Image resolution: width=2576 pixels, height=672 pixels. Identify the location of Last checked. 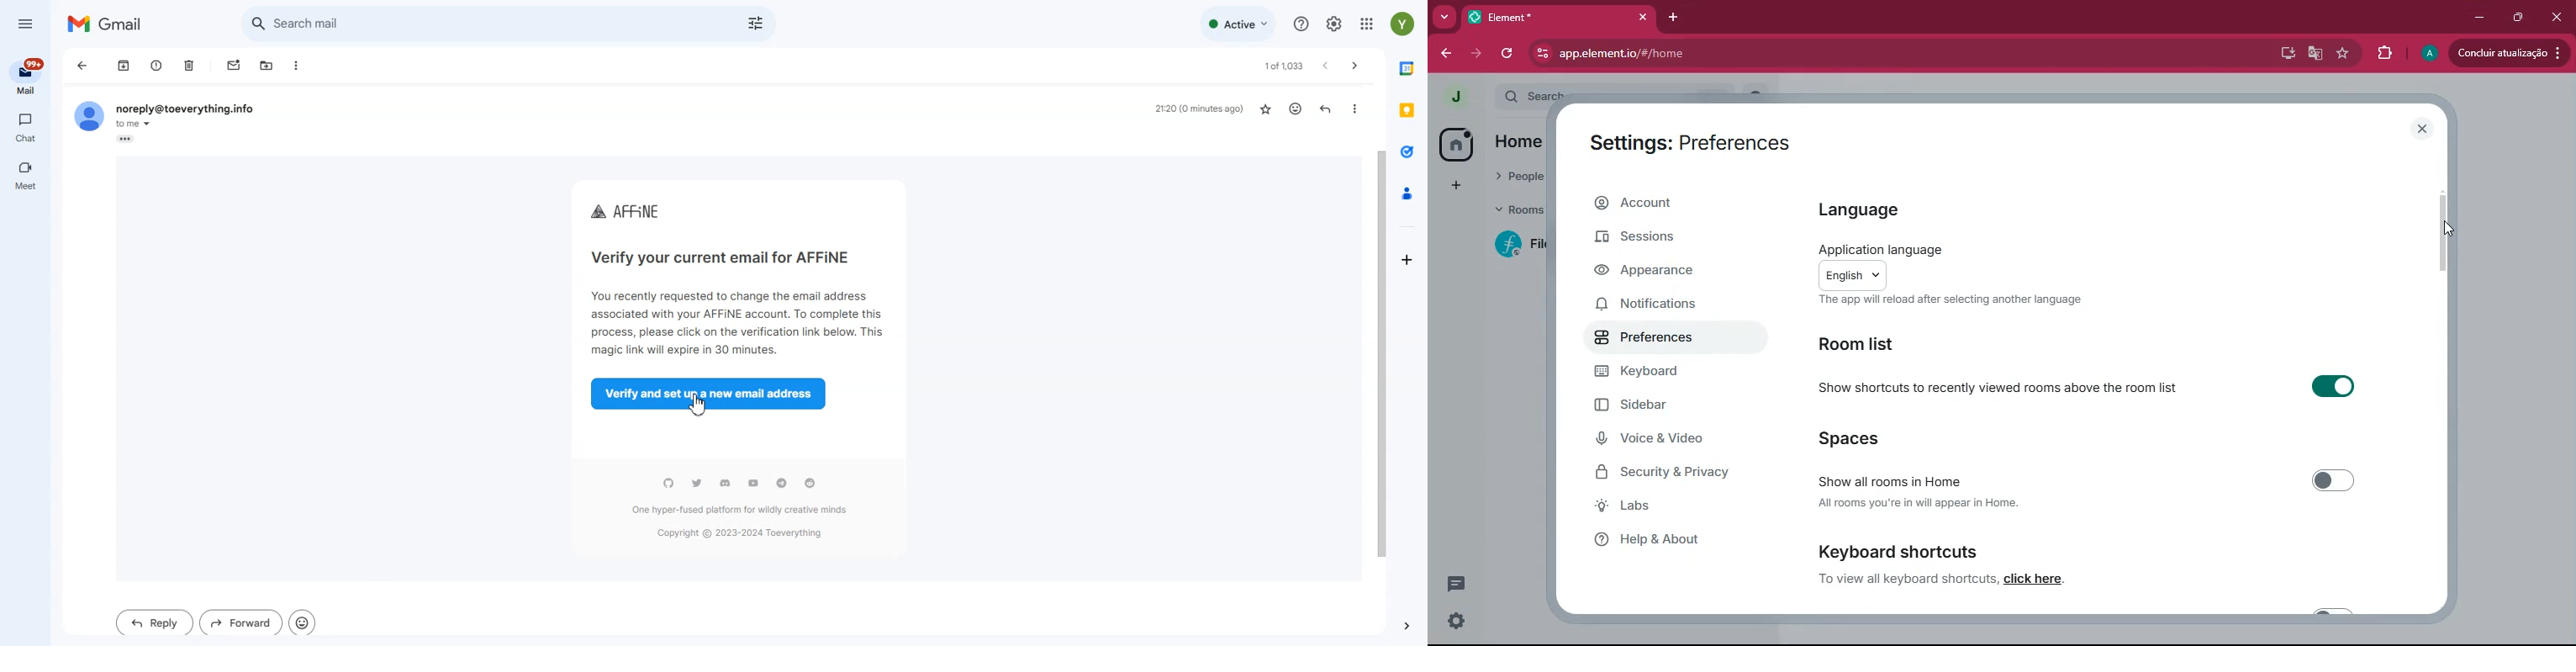
(1201, 110).